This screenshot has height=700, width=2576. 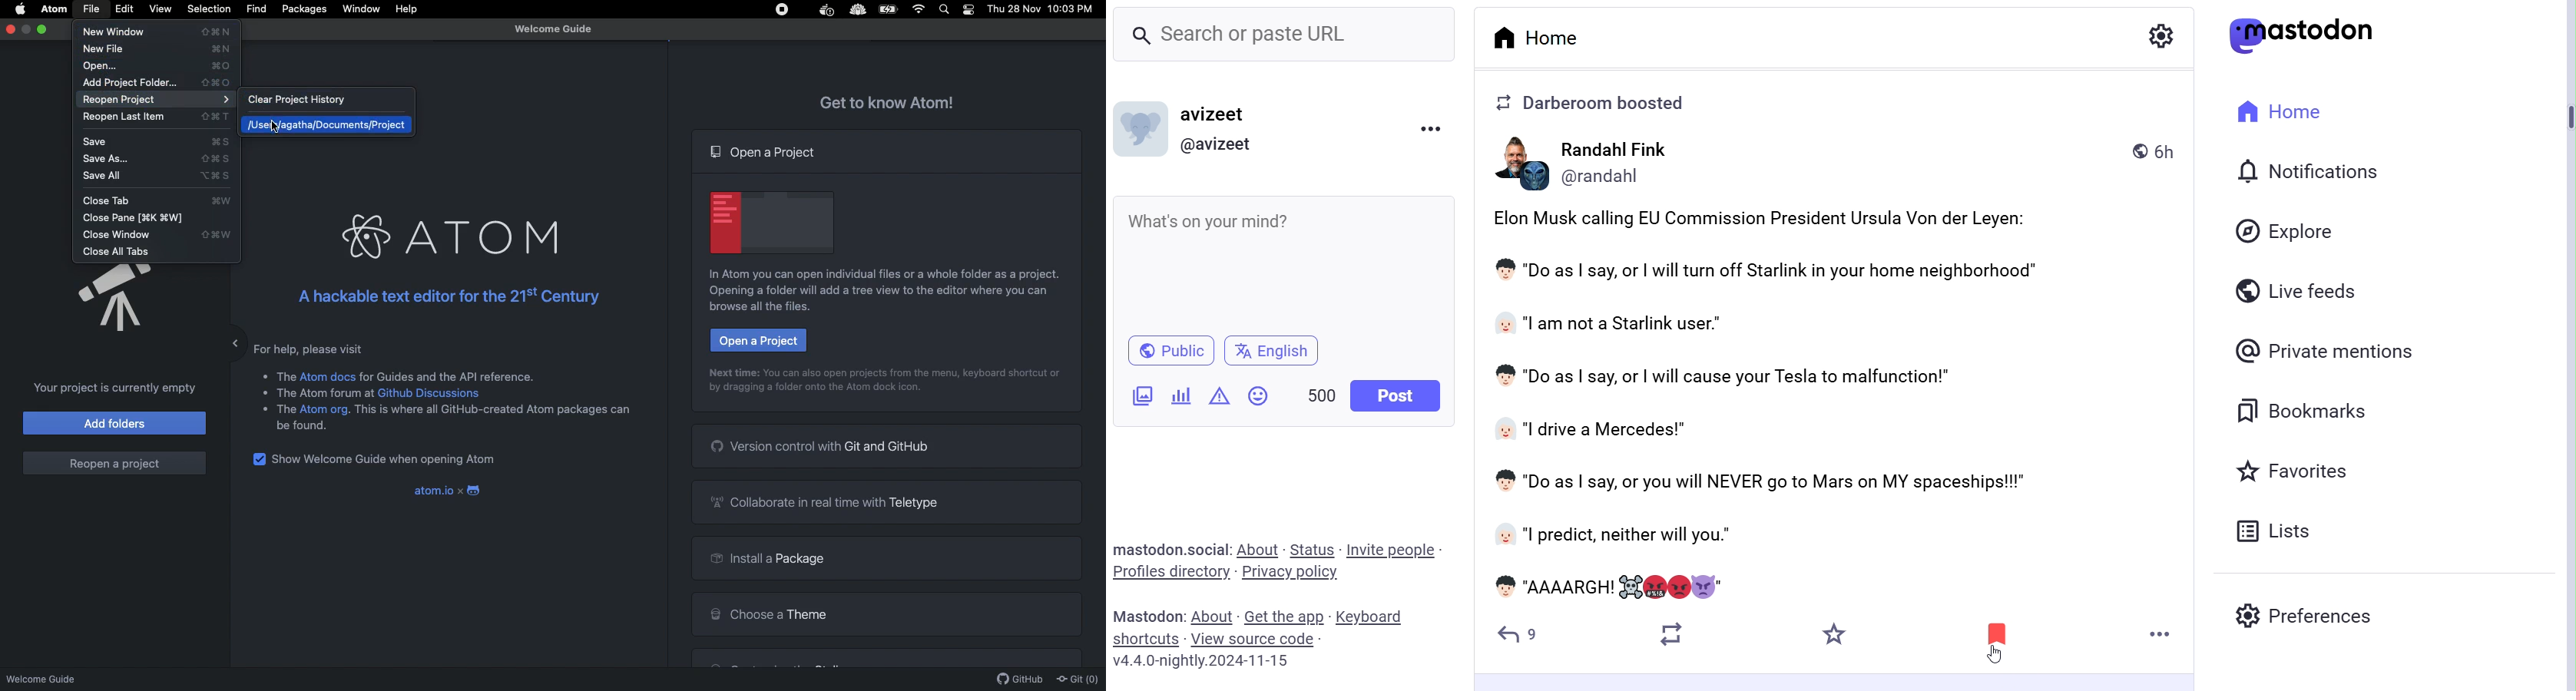 I want to click on Privacy Policy, so click(x=1291, y=573).